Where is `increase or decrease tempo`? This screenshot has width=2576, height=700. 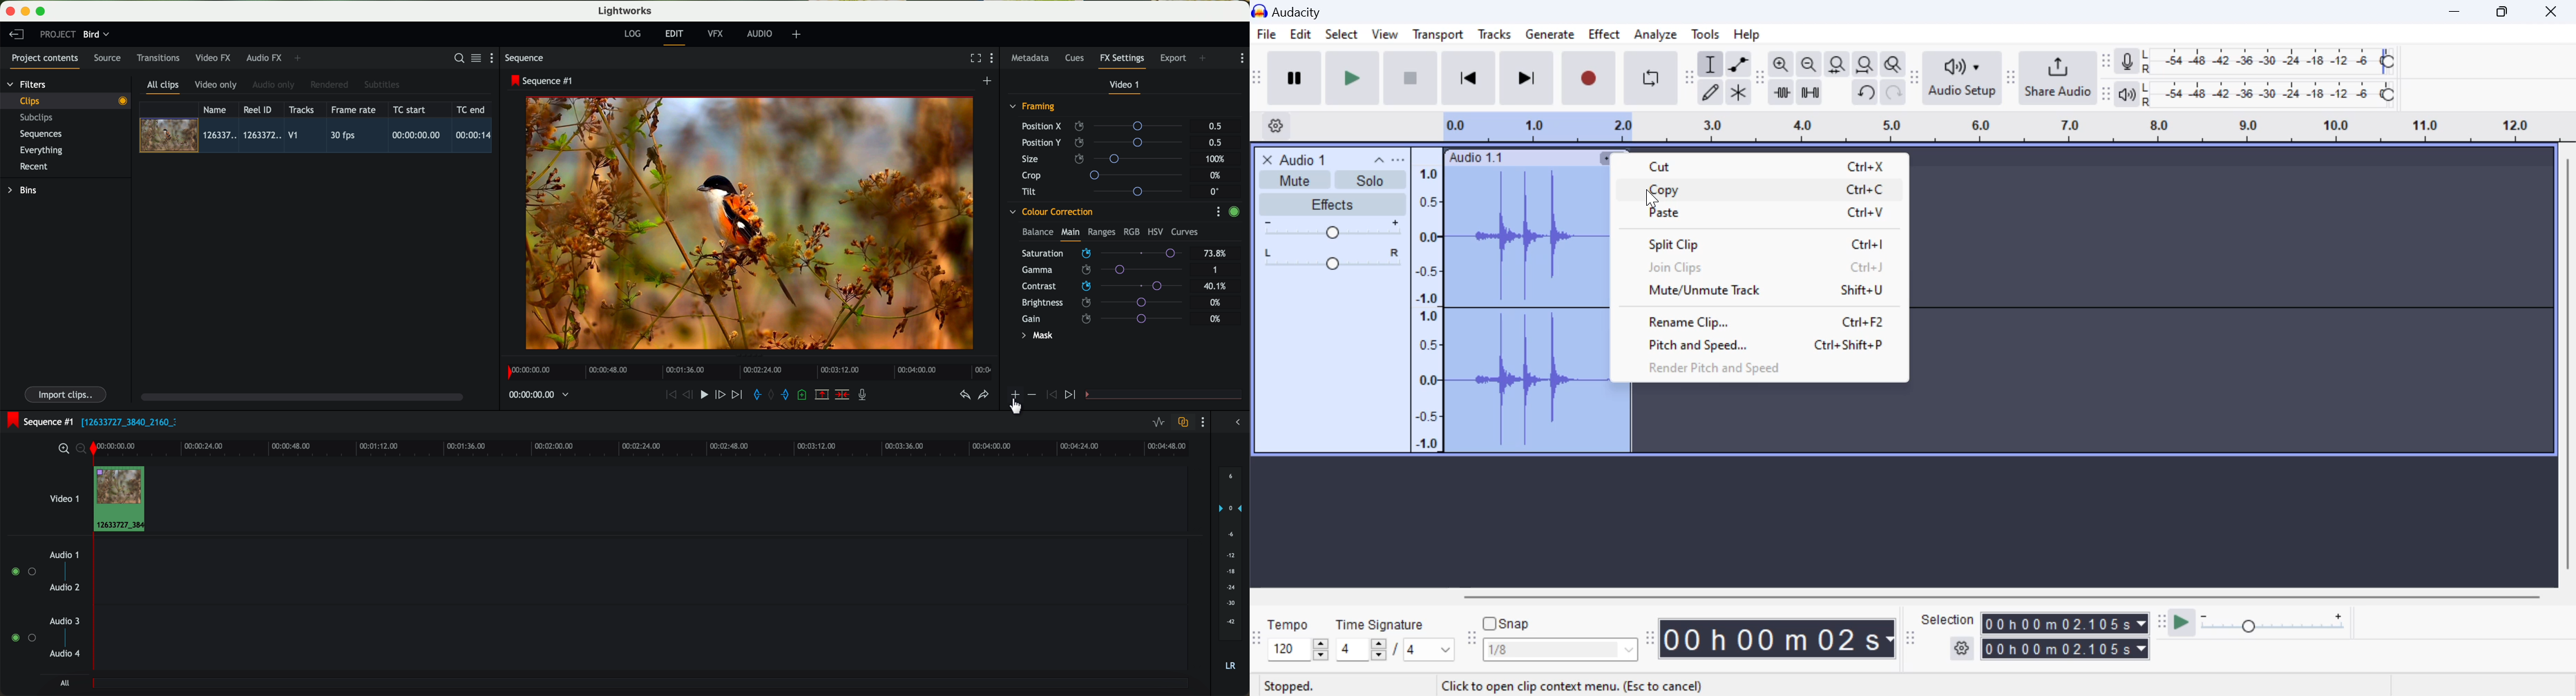 increase or decrease tempo is located at coordinates (1297, 649).